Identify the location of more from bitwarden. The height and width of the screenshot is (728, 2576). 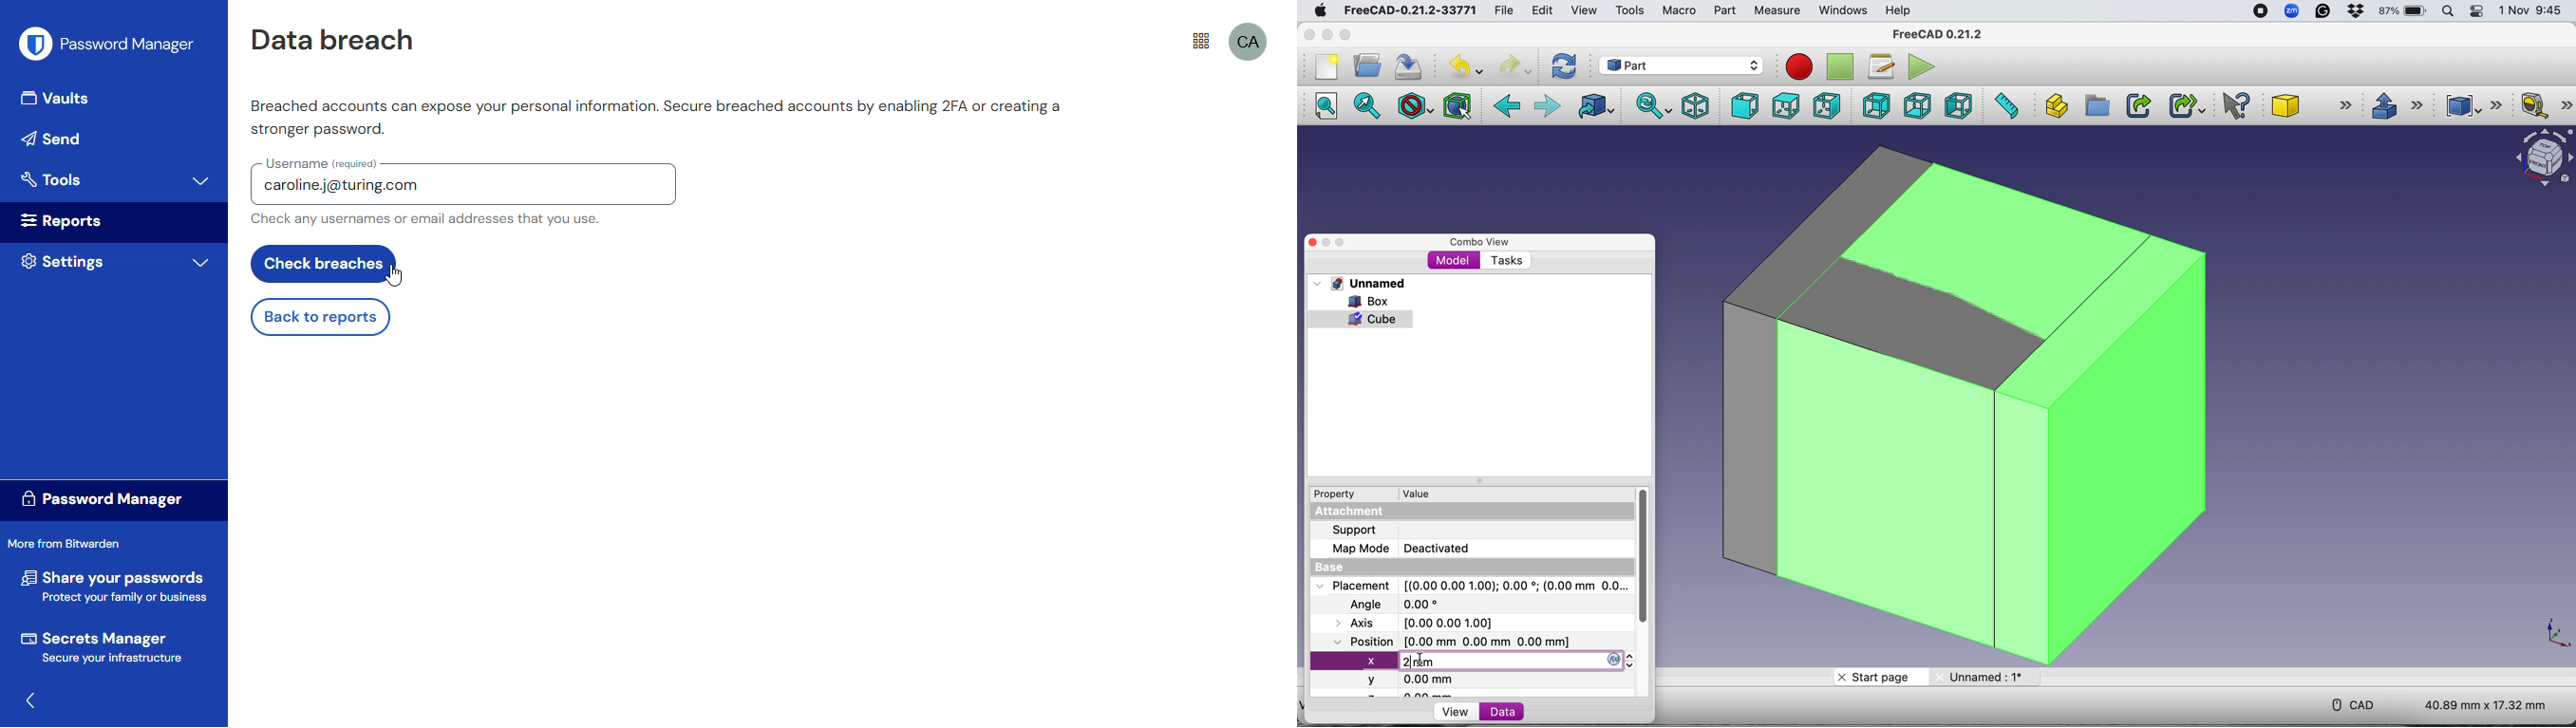
(64, 542).